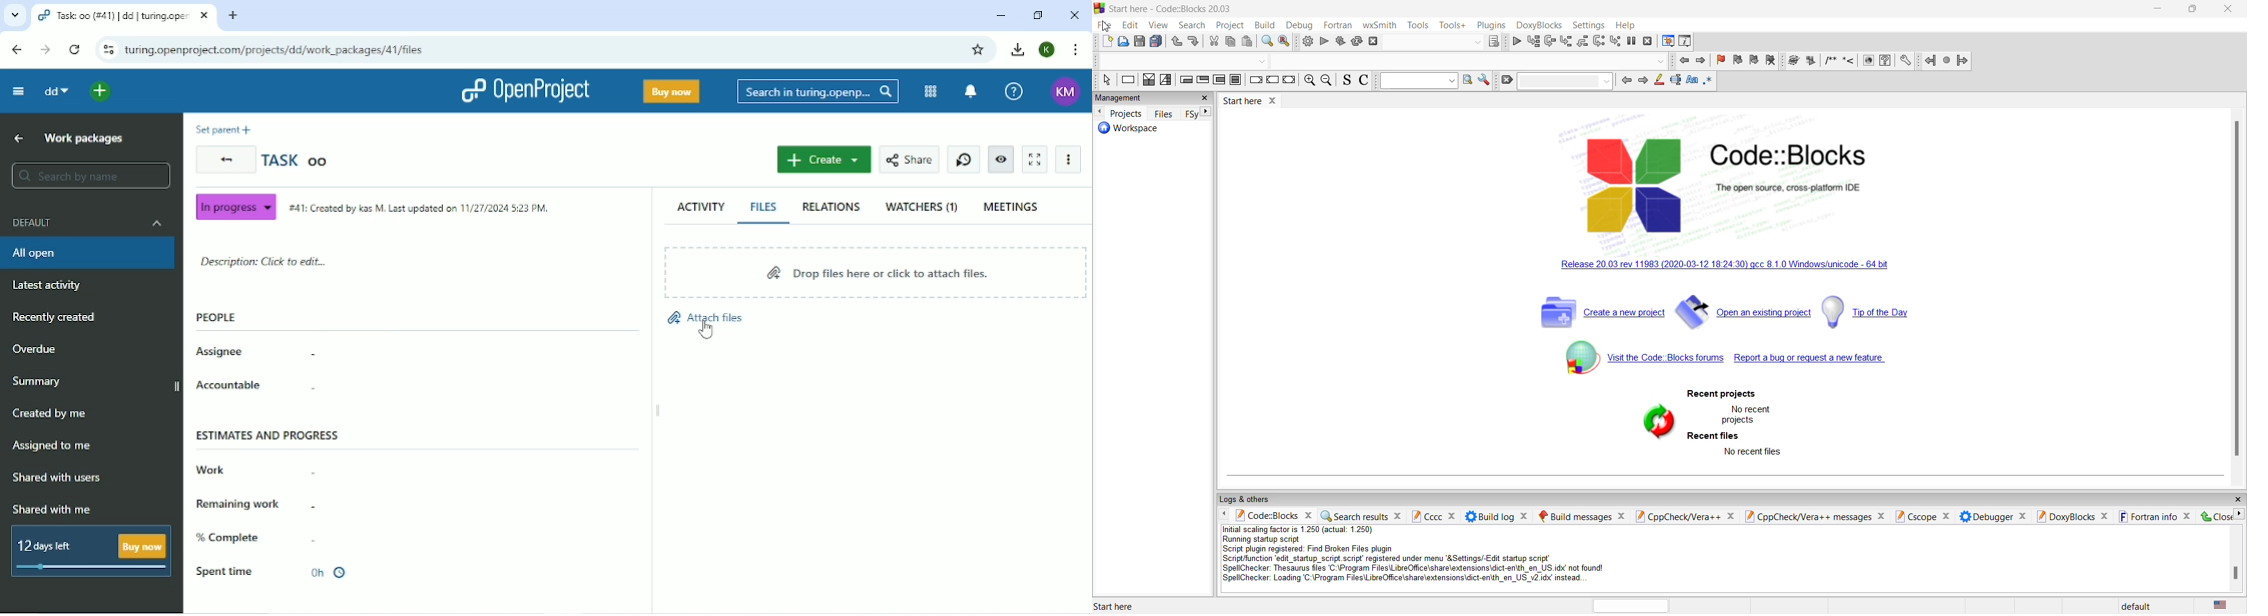 The width and height of the screenshot is (2268, 616). Describe the element at coordinates (1265, 25) in the screenshot. I see `build` at that location.